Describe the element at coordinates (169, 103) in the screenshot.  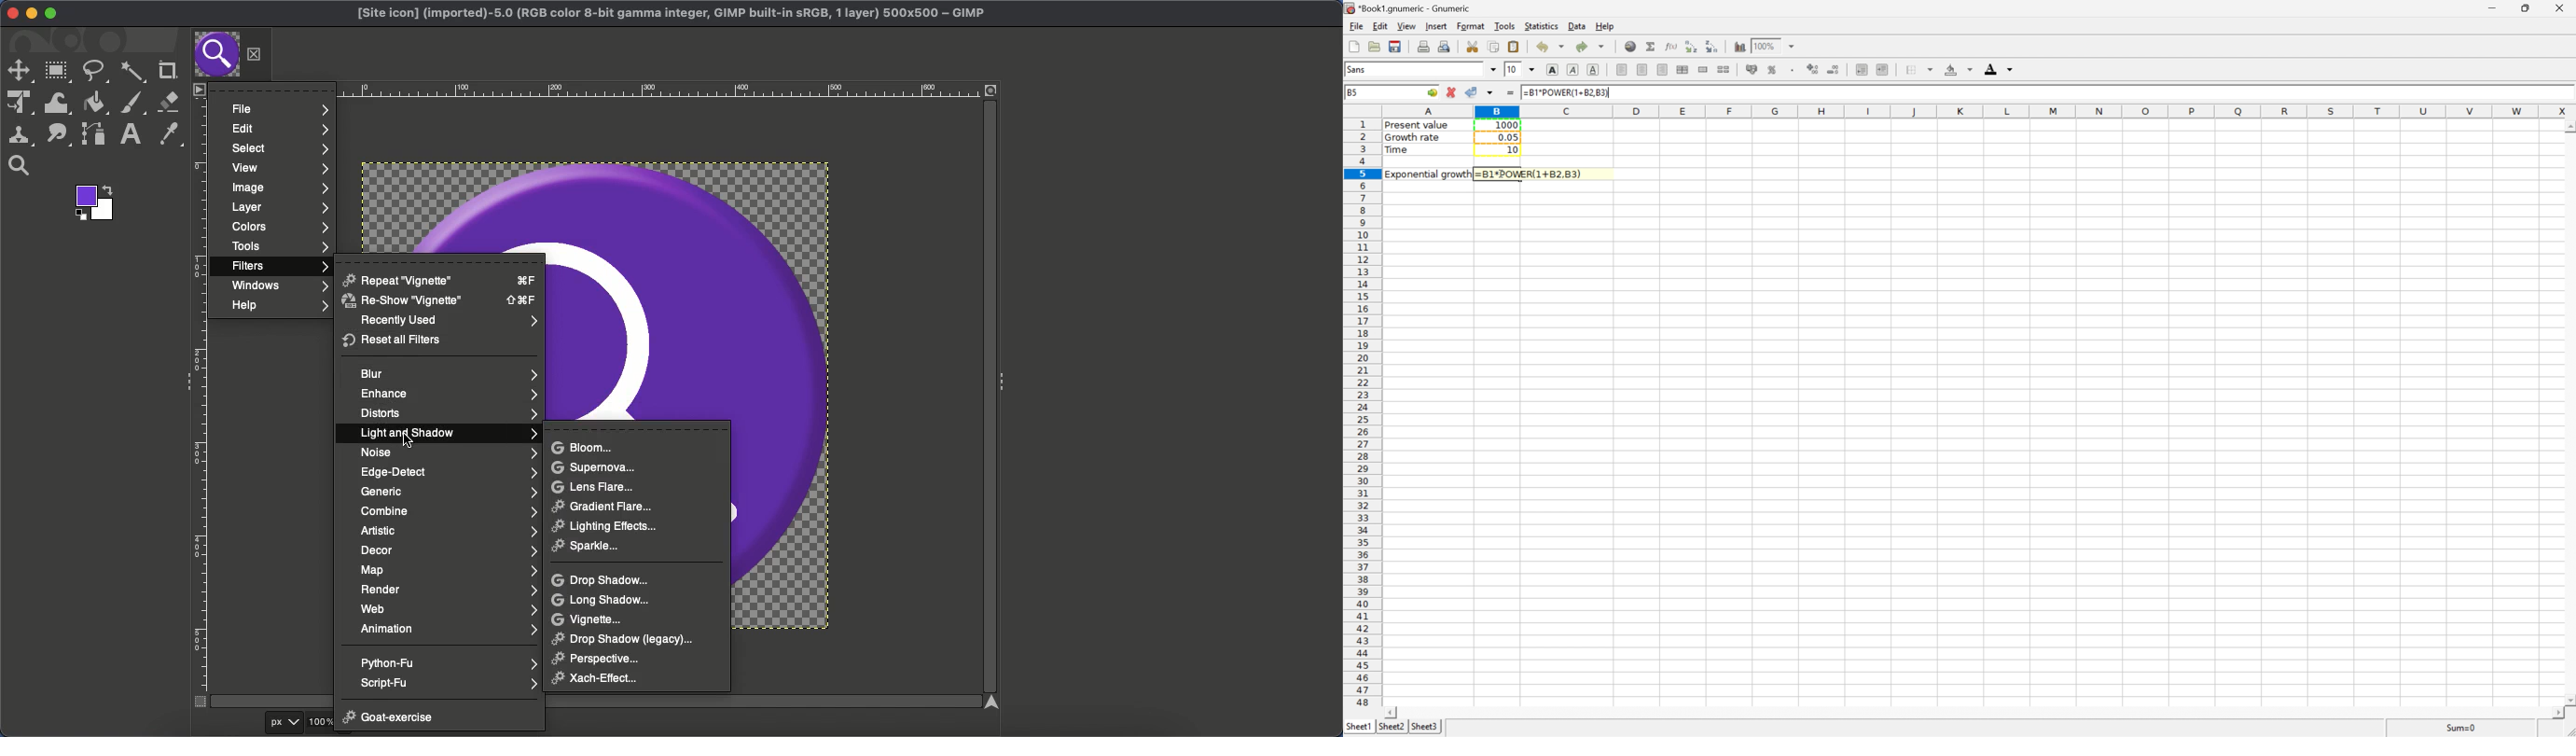
I see `Eraser` at that location.